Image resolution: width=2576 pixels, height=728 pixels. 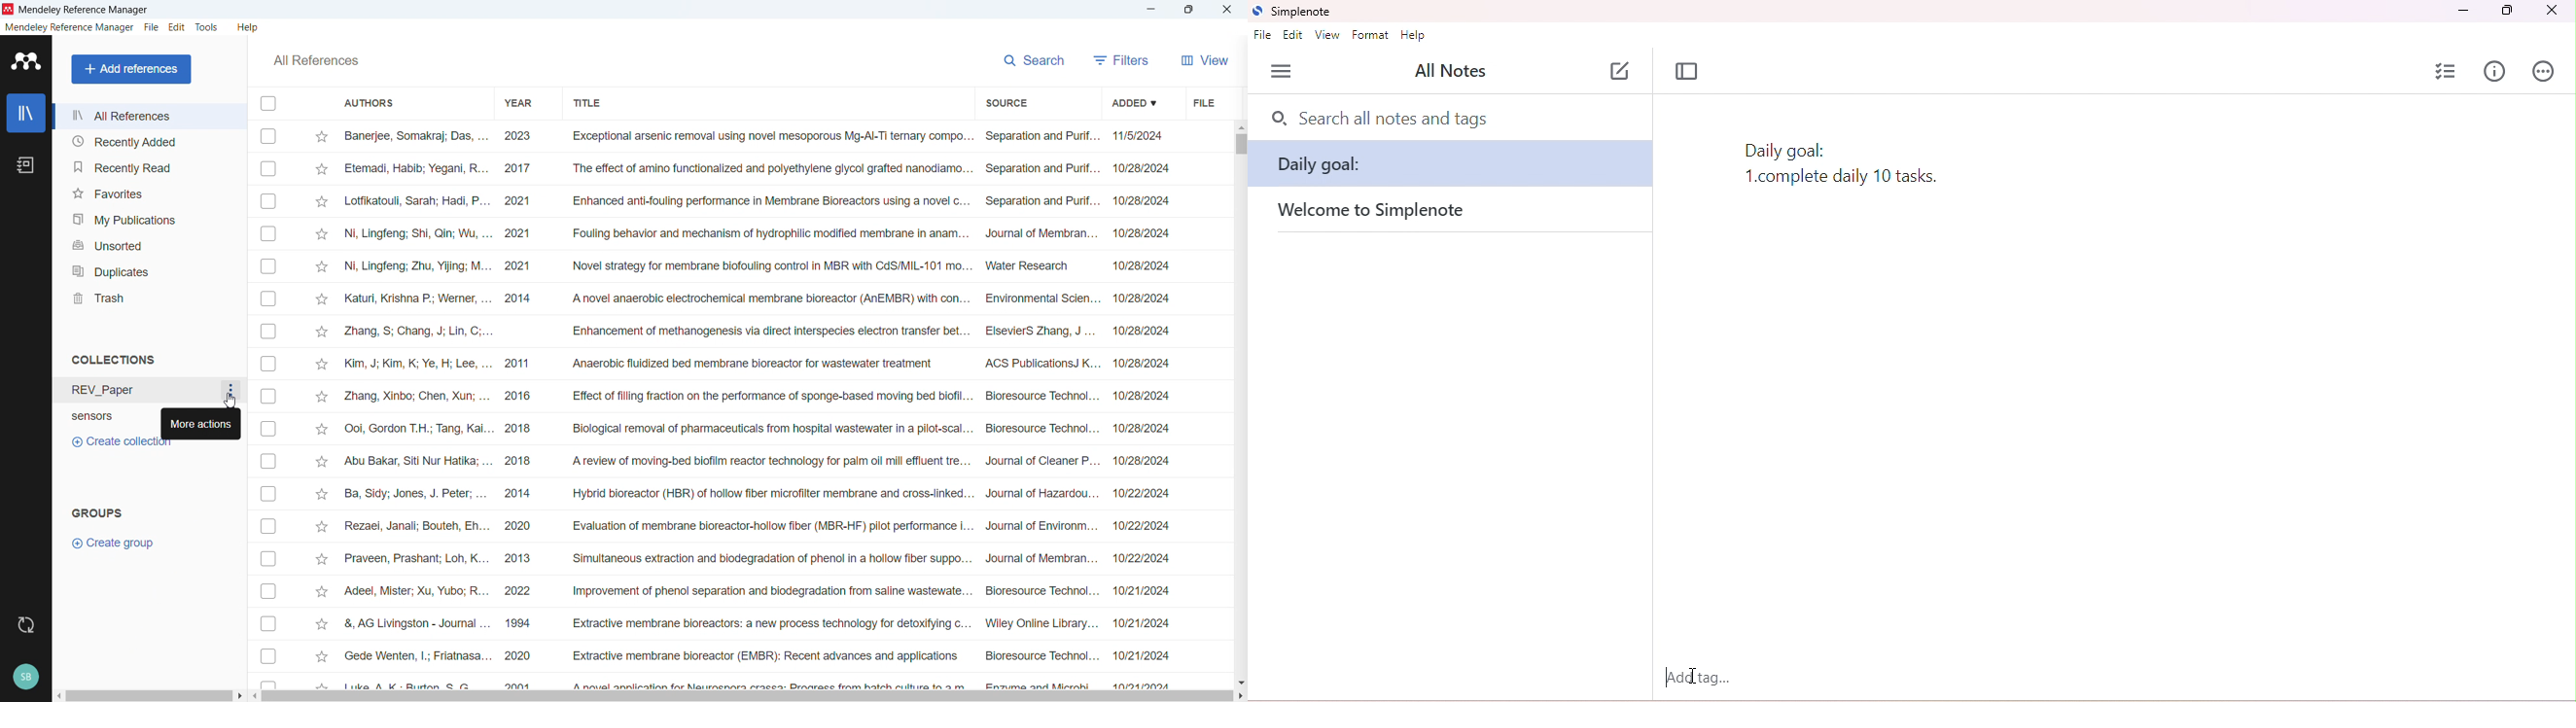 I want to click on Star mark respective publication, so click(x=322, y=494).